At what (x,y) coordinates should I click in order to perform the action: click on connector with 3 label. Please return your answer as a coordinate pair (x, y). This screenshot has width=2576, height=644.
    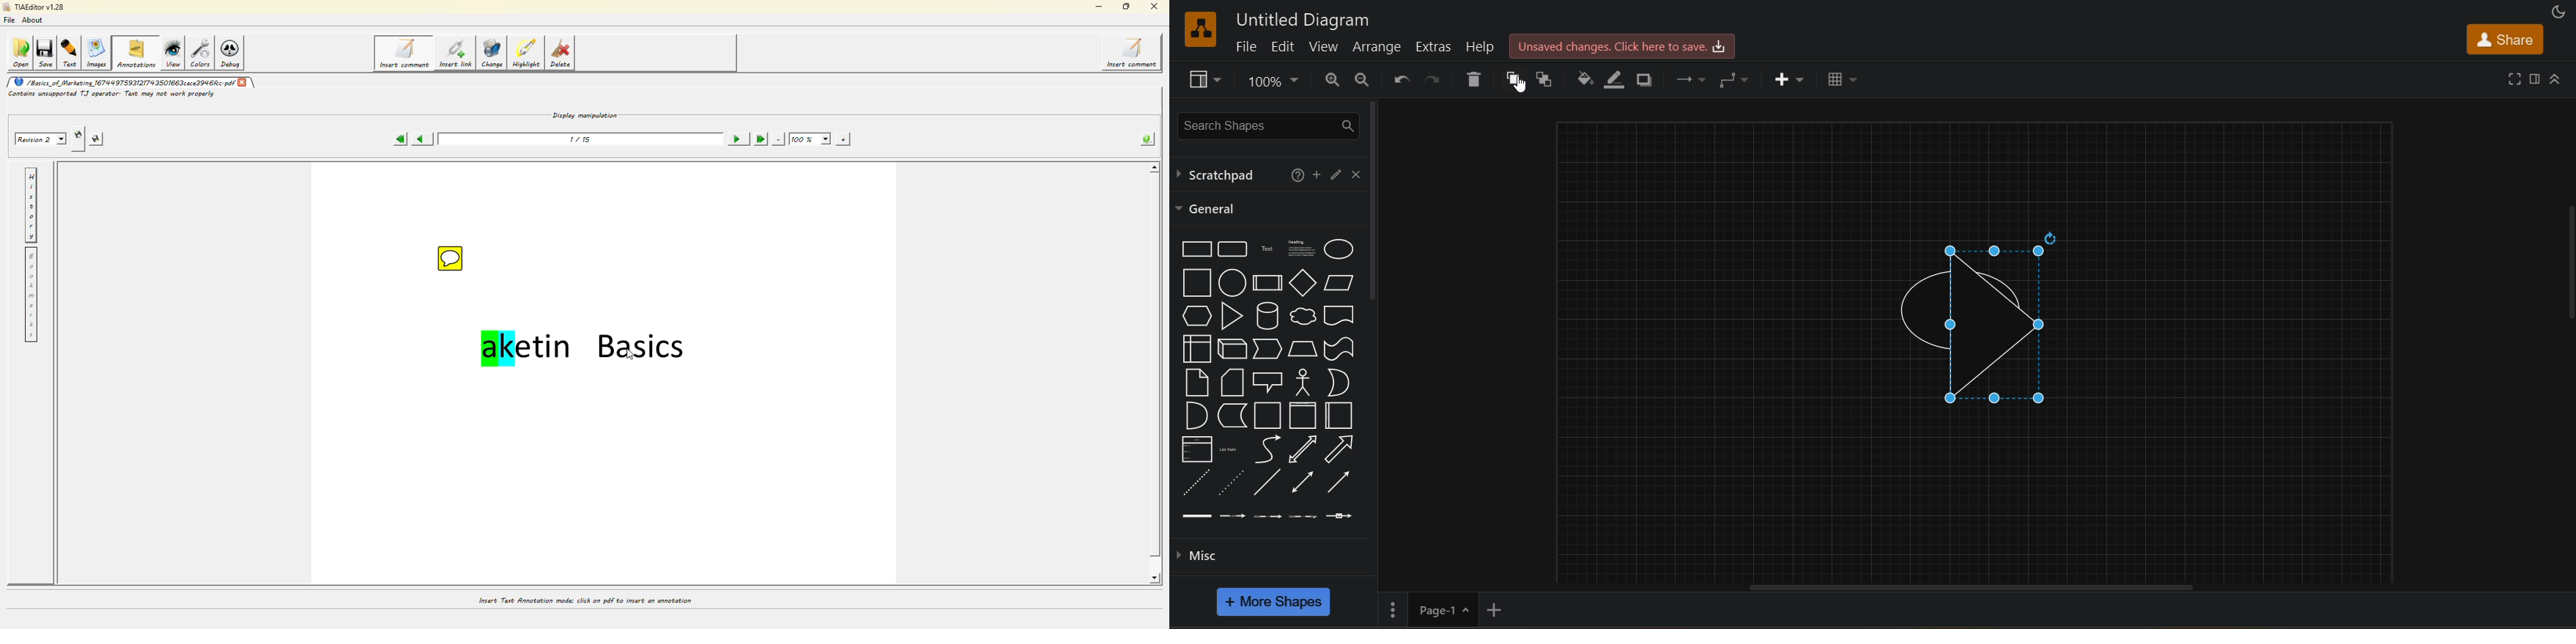
    Looking at the image, I should click on (1304, 516).